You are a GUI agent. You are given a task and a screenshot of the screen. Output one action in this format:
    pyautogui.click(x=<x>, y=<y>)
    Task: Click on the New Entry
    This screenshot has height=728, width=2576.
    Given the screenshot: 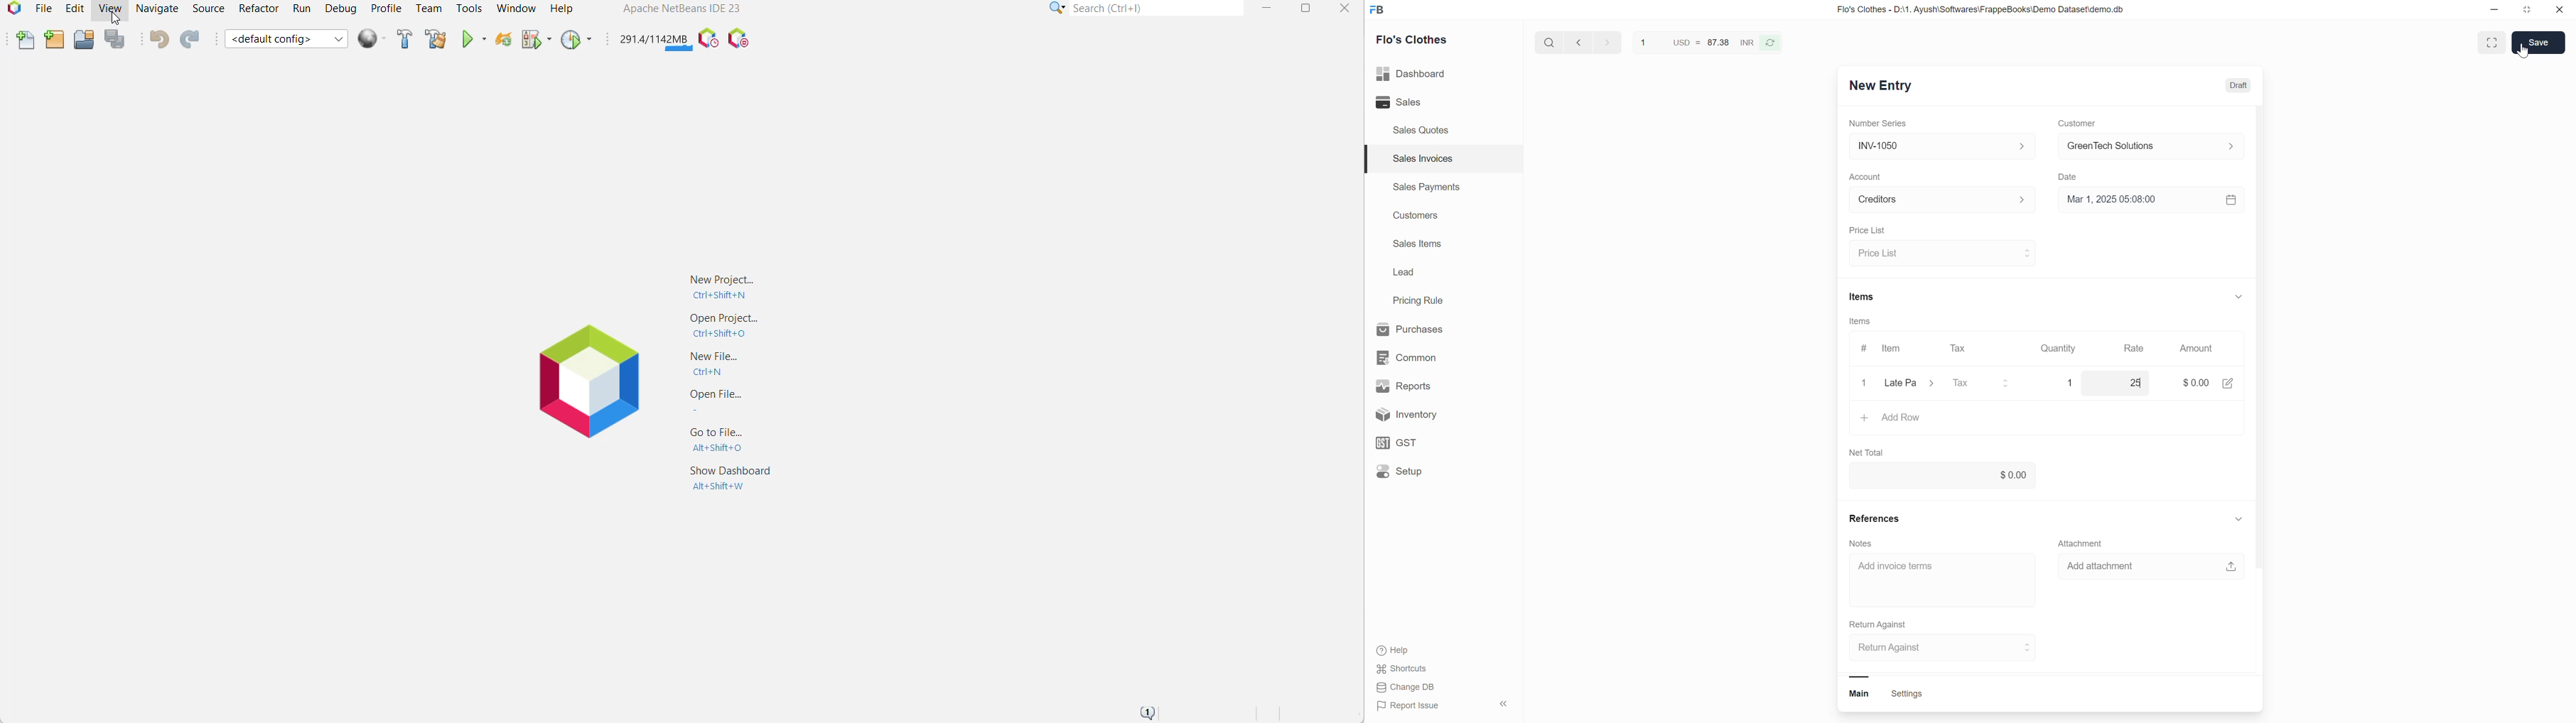 What is the action you would take?
    pyautogui.click(x=1888, y=86)
    